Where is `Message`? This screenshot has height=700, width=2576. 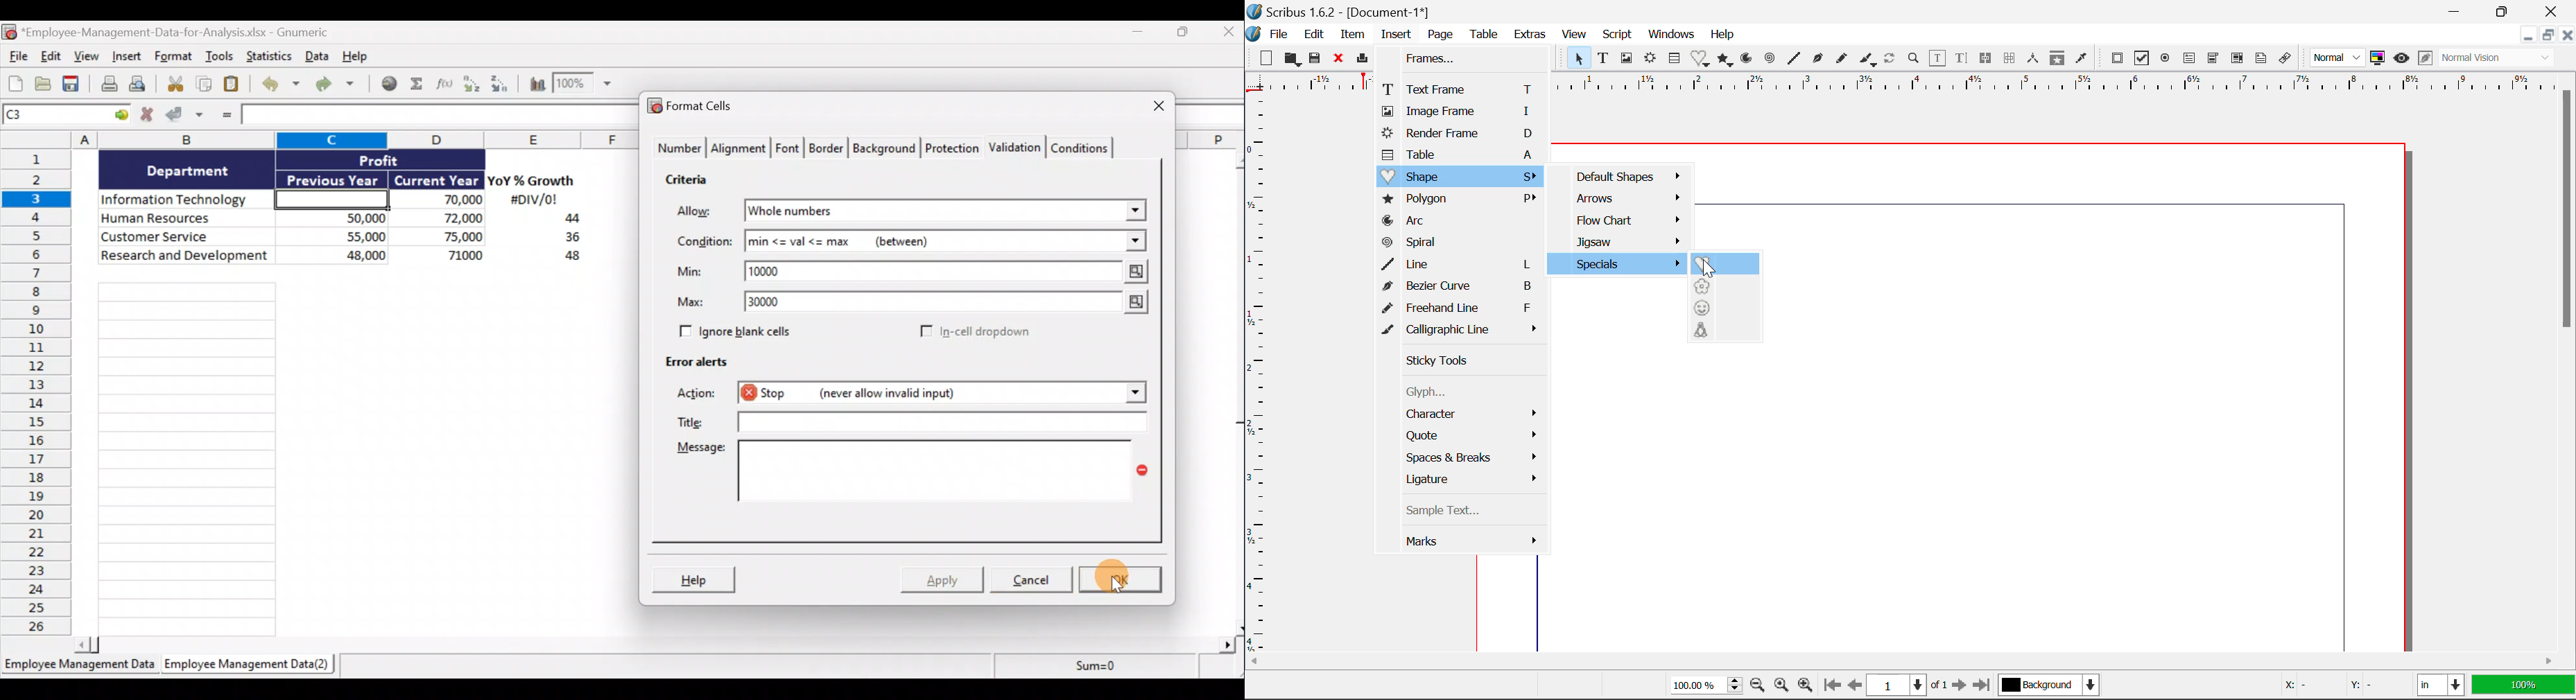
Message is located at coordinates (910, 479).